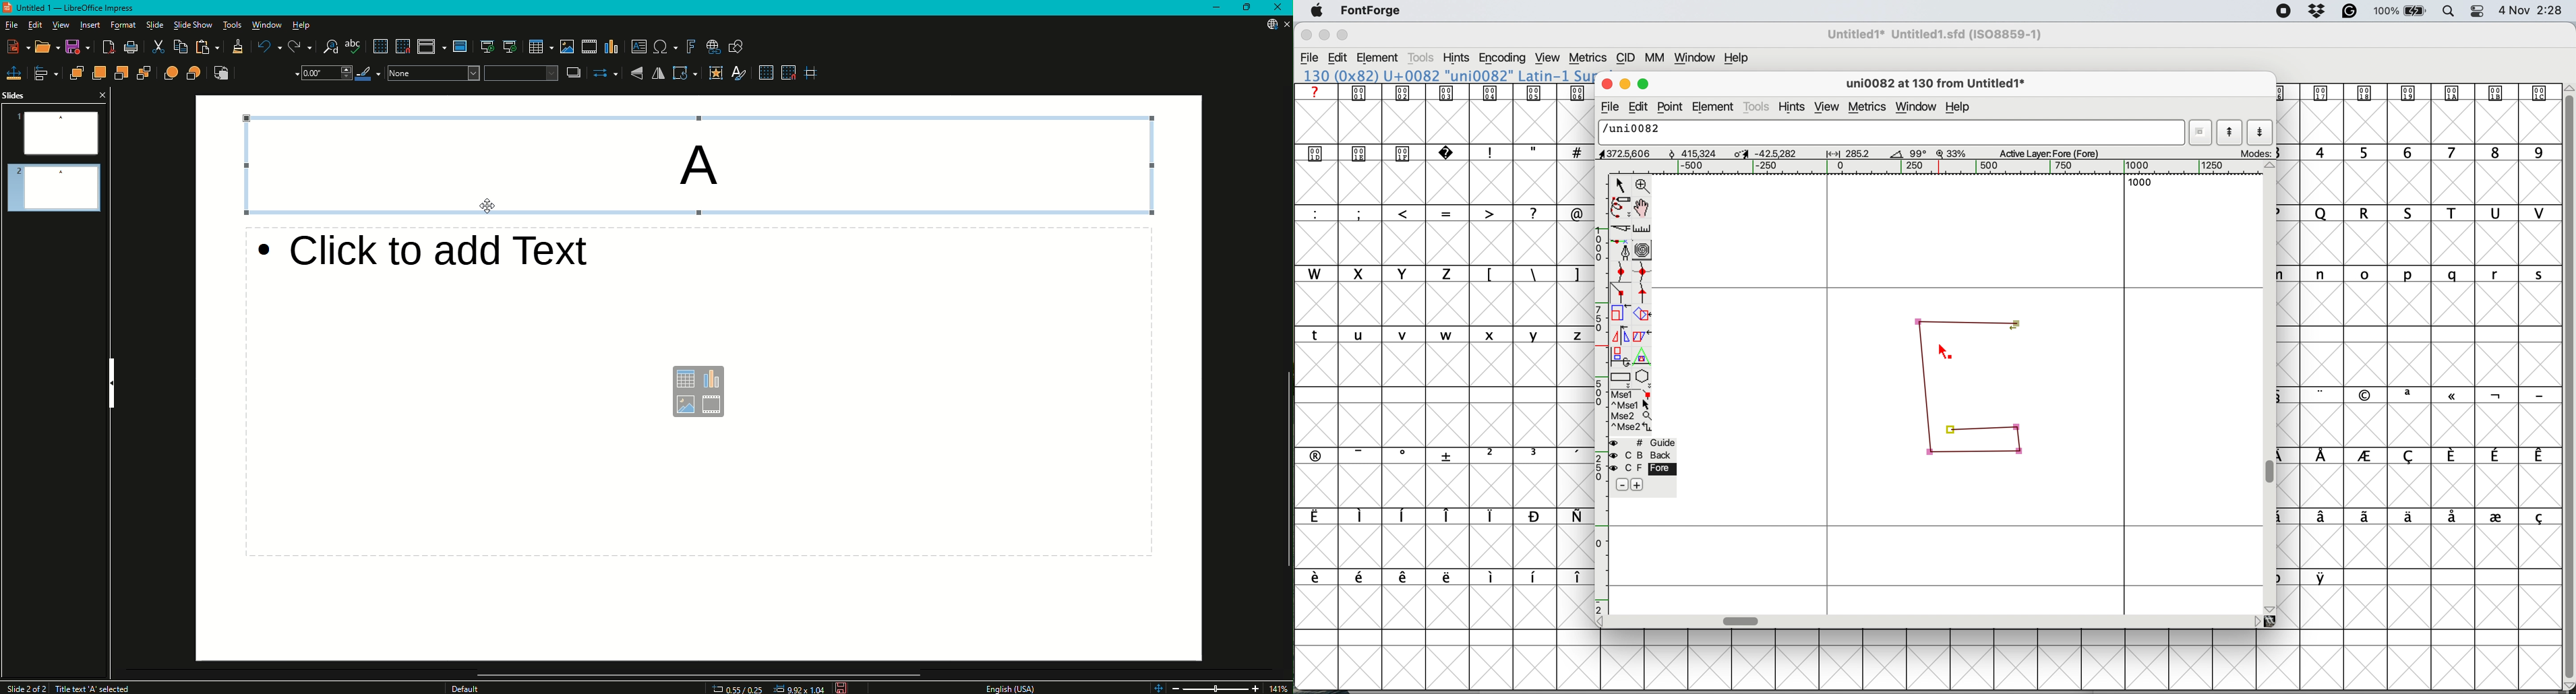 This screenshot has width=2576, height=700. I want to click on Text, so click(92, 687).